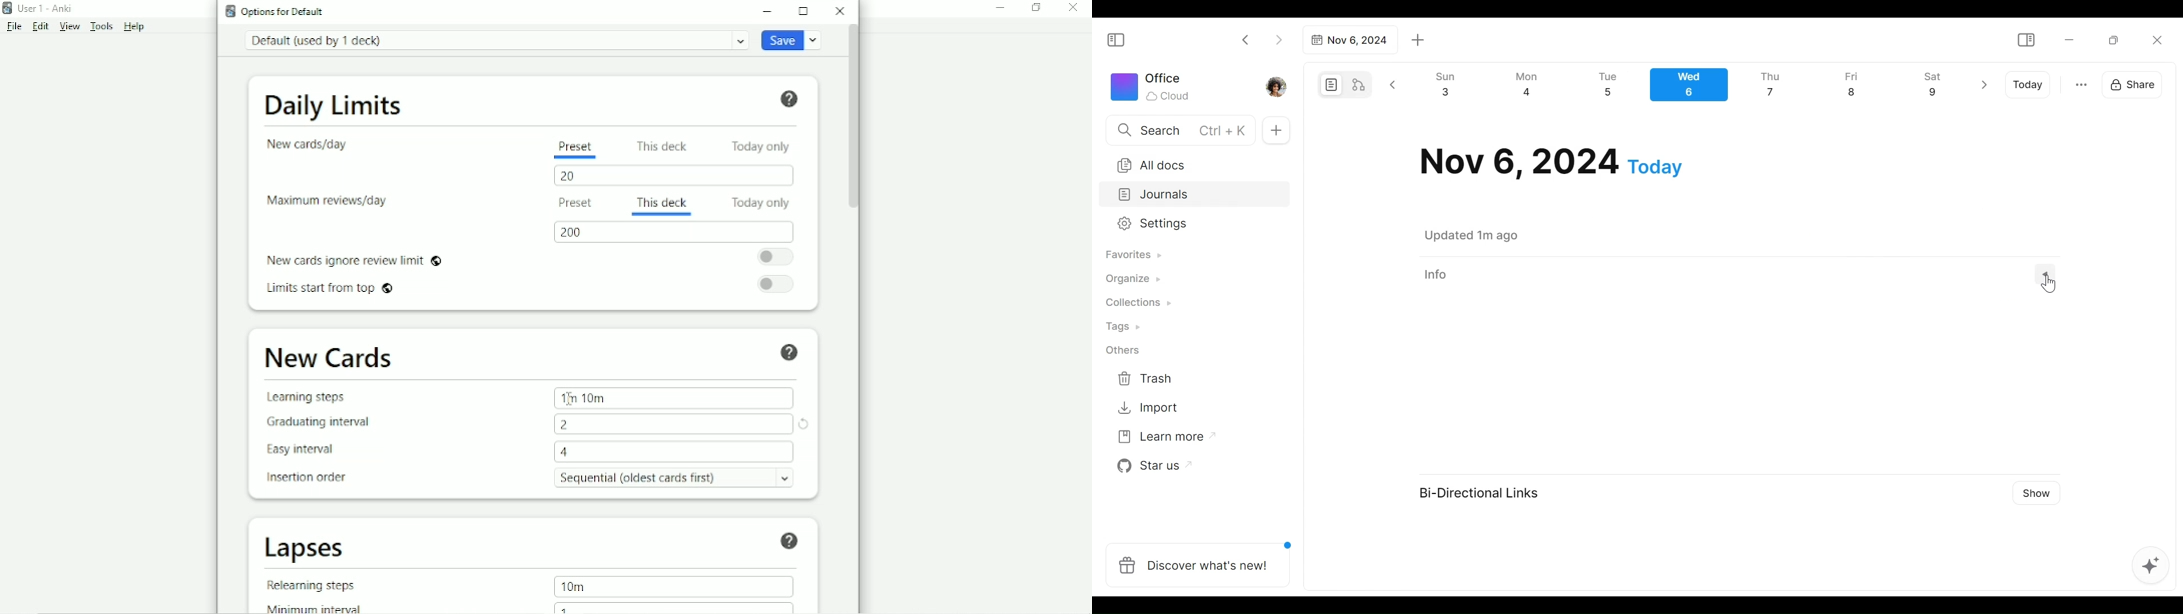  Describe the element at coordinates (792, 353) in the screenshot. I see `Help` at that location.